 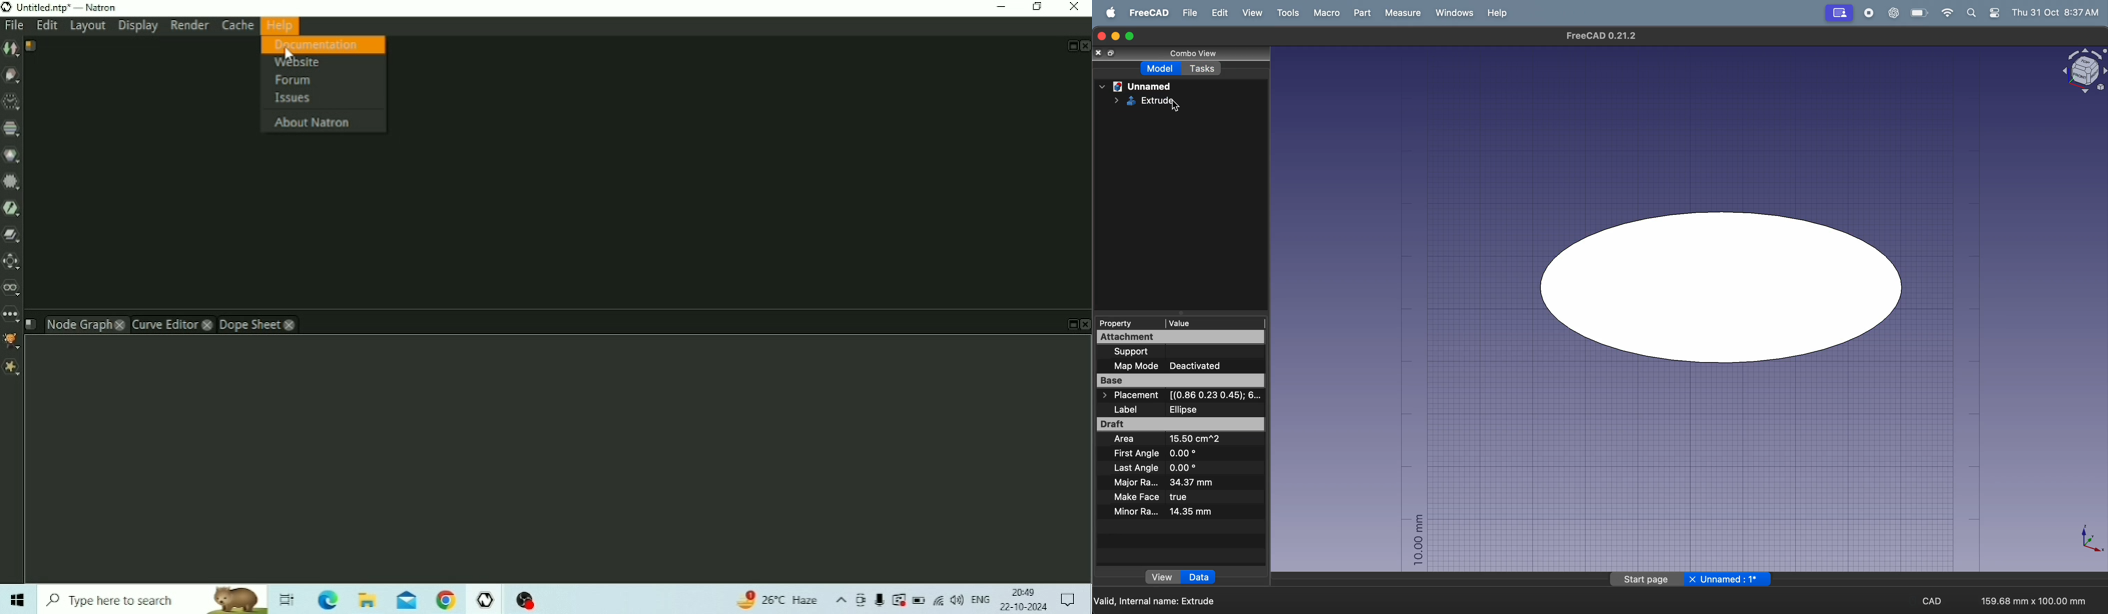 I want to click on record, so click(x=1867, y=14).